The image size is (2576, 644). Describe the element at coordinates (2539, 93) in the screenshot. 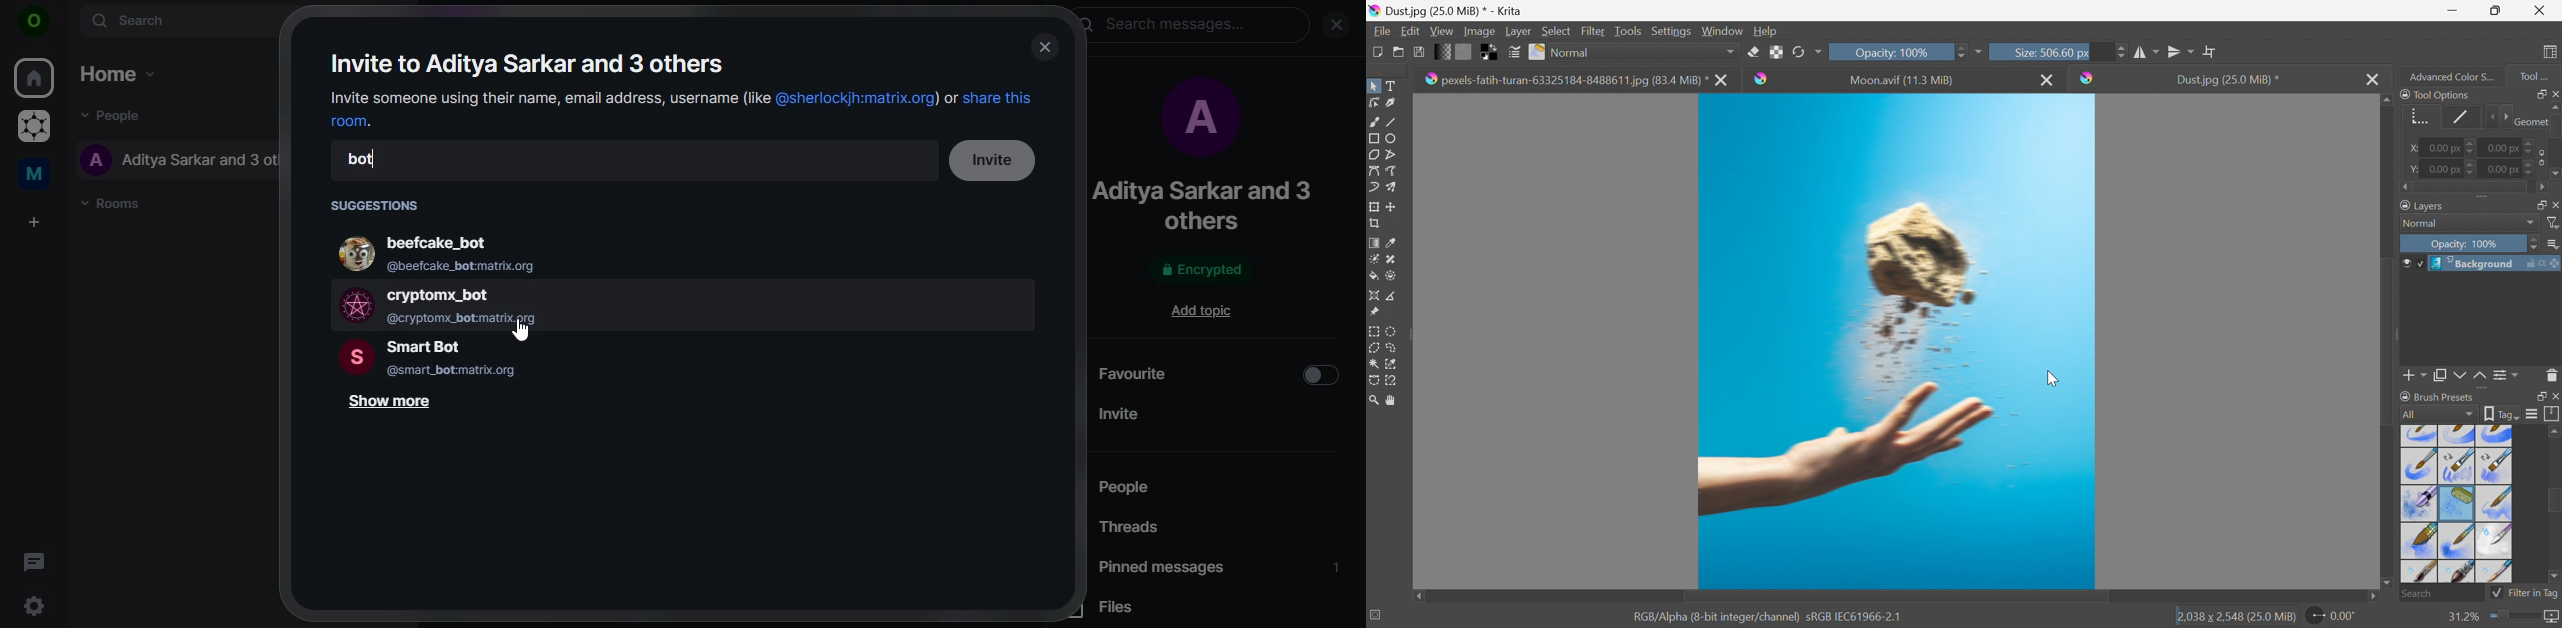

I see `Float Docker` at that location.